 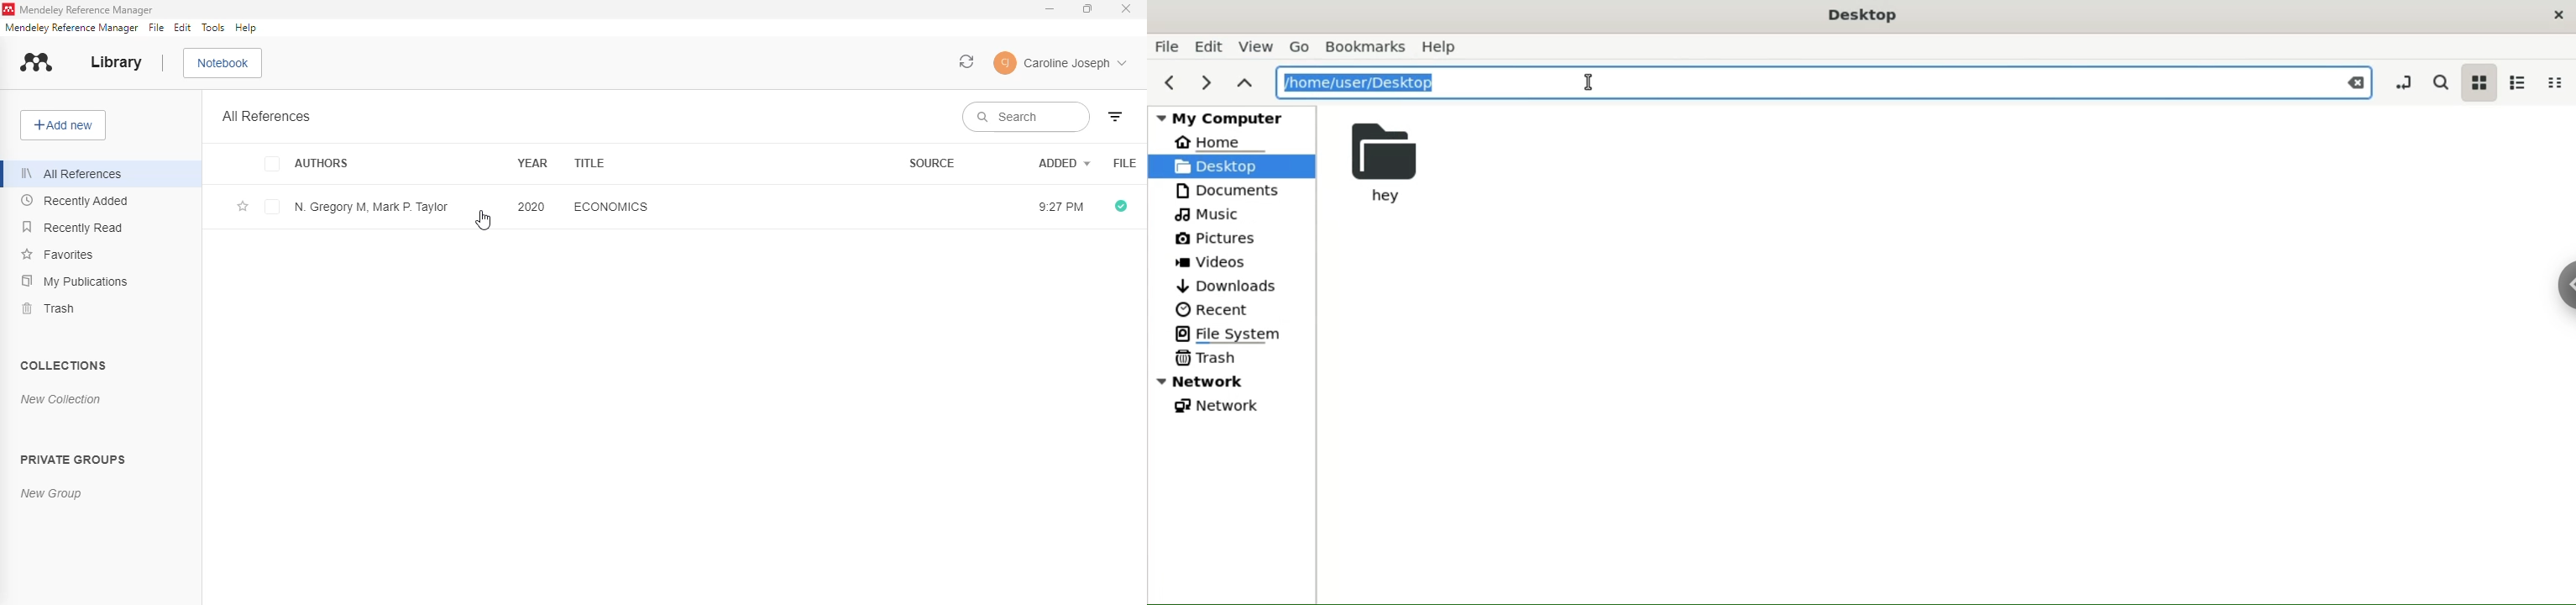 What do you see at coordinates (86, 10) in the screenshot?
I see `mendeley reference manager` at bounding box center [86, 10].